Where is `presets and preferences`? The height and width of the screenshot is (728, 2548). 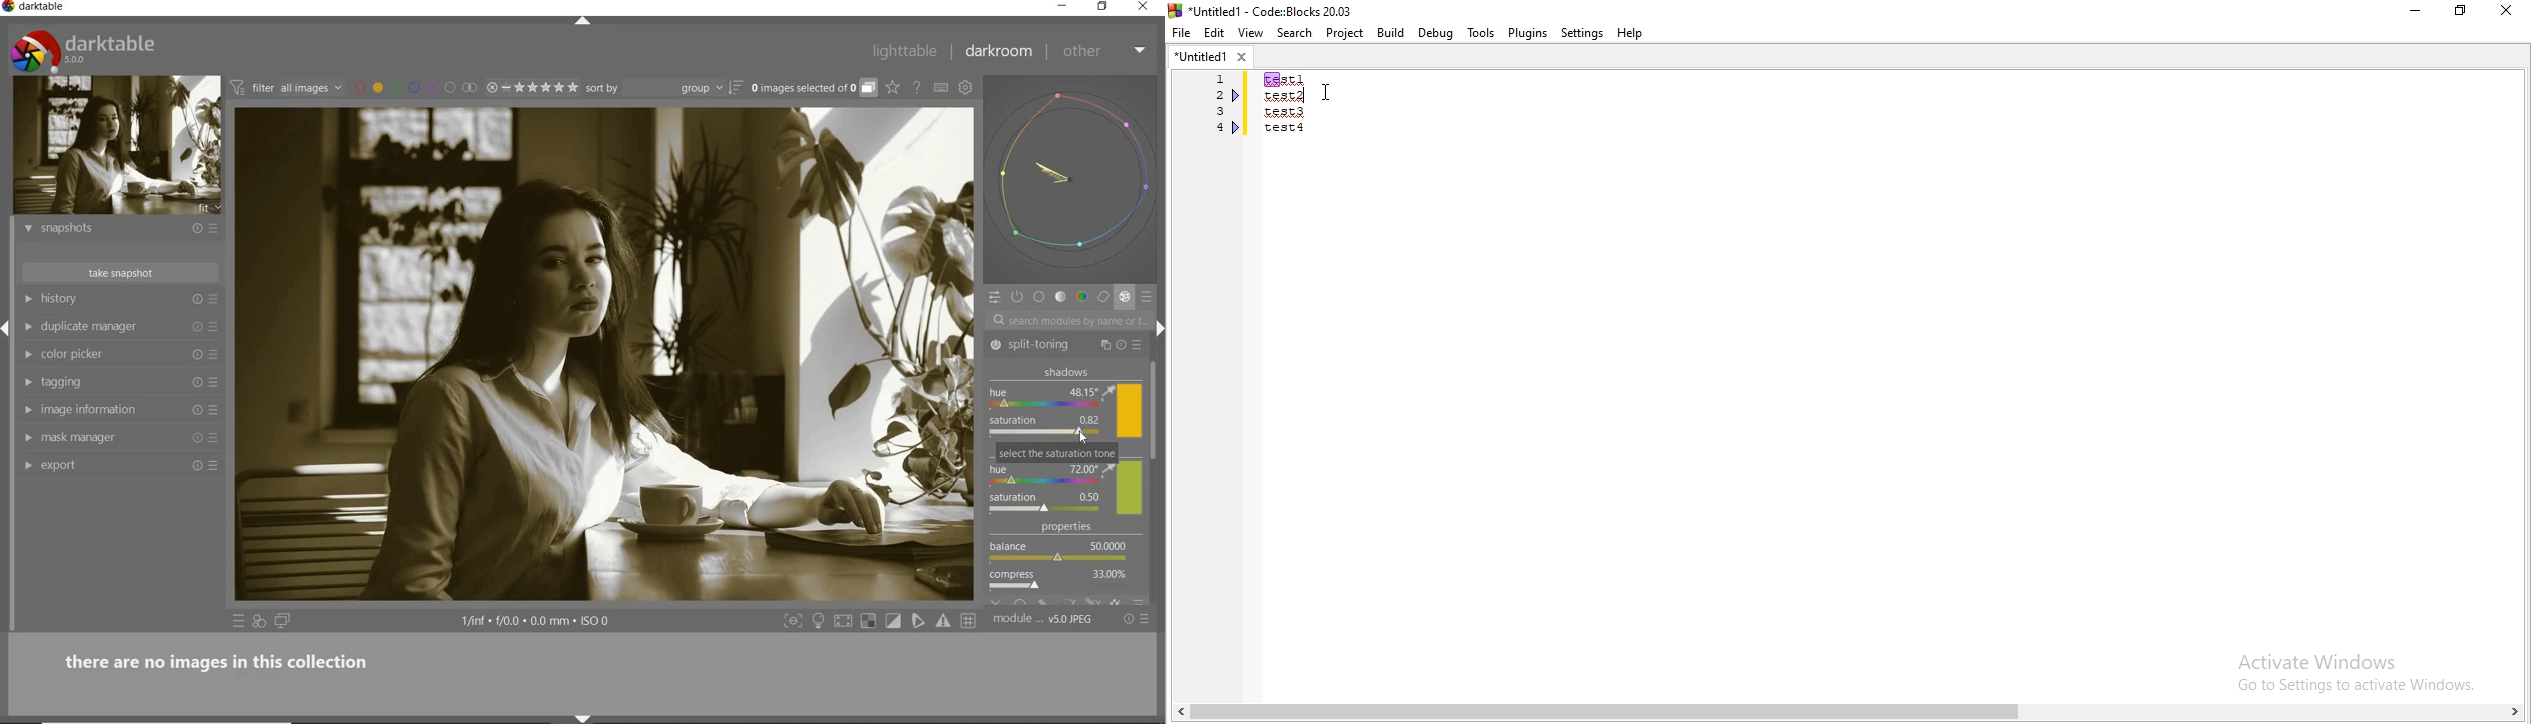
presets and preferences is located at coordinates (213, 300).